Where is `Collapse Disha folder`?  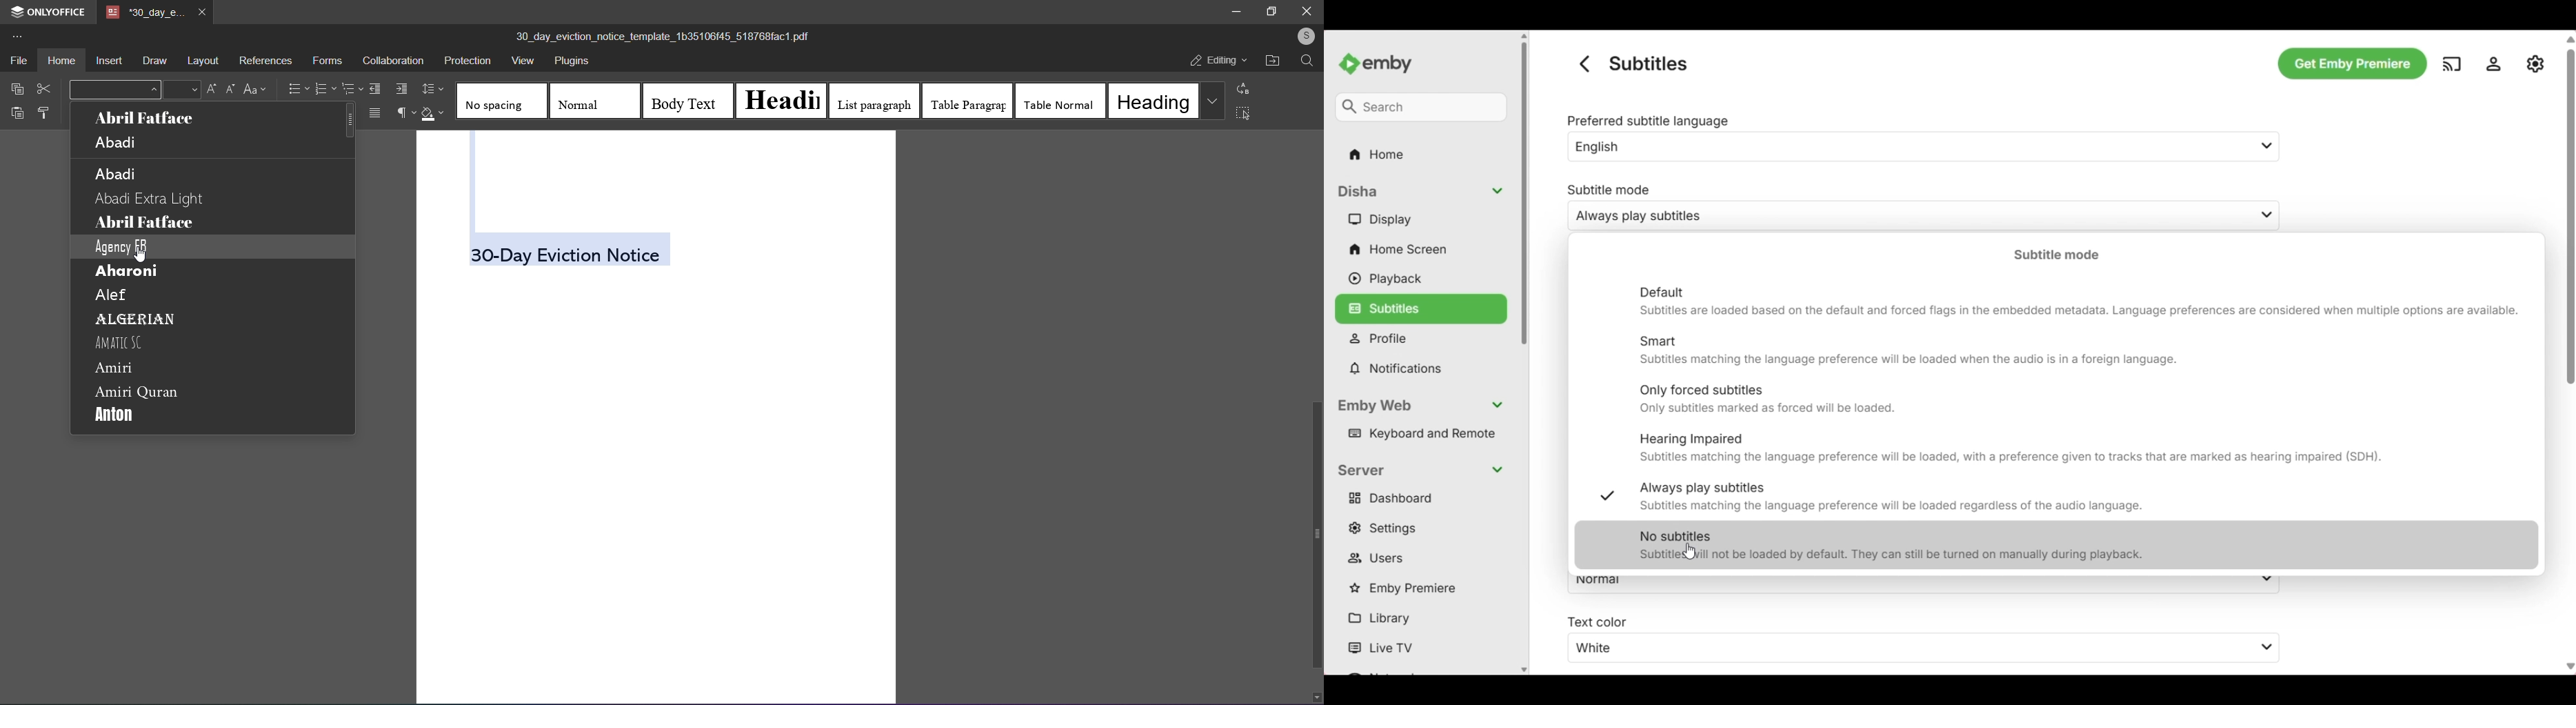 Collapse Disha folder is located at coordinates (1423, 191).